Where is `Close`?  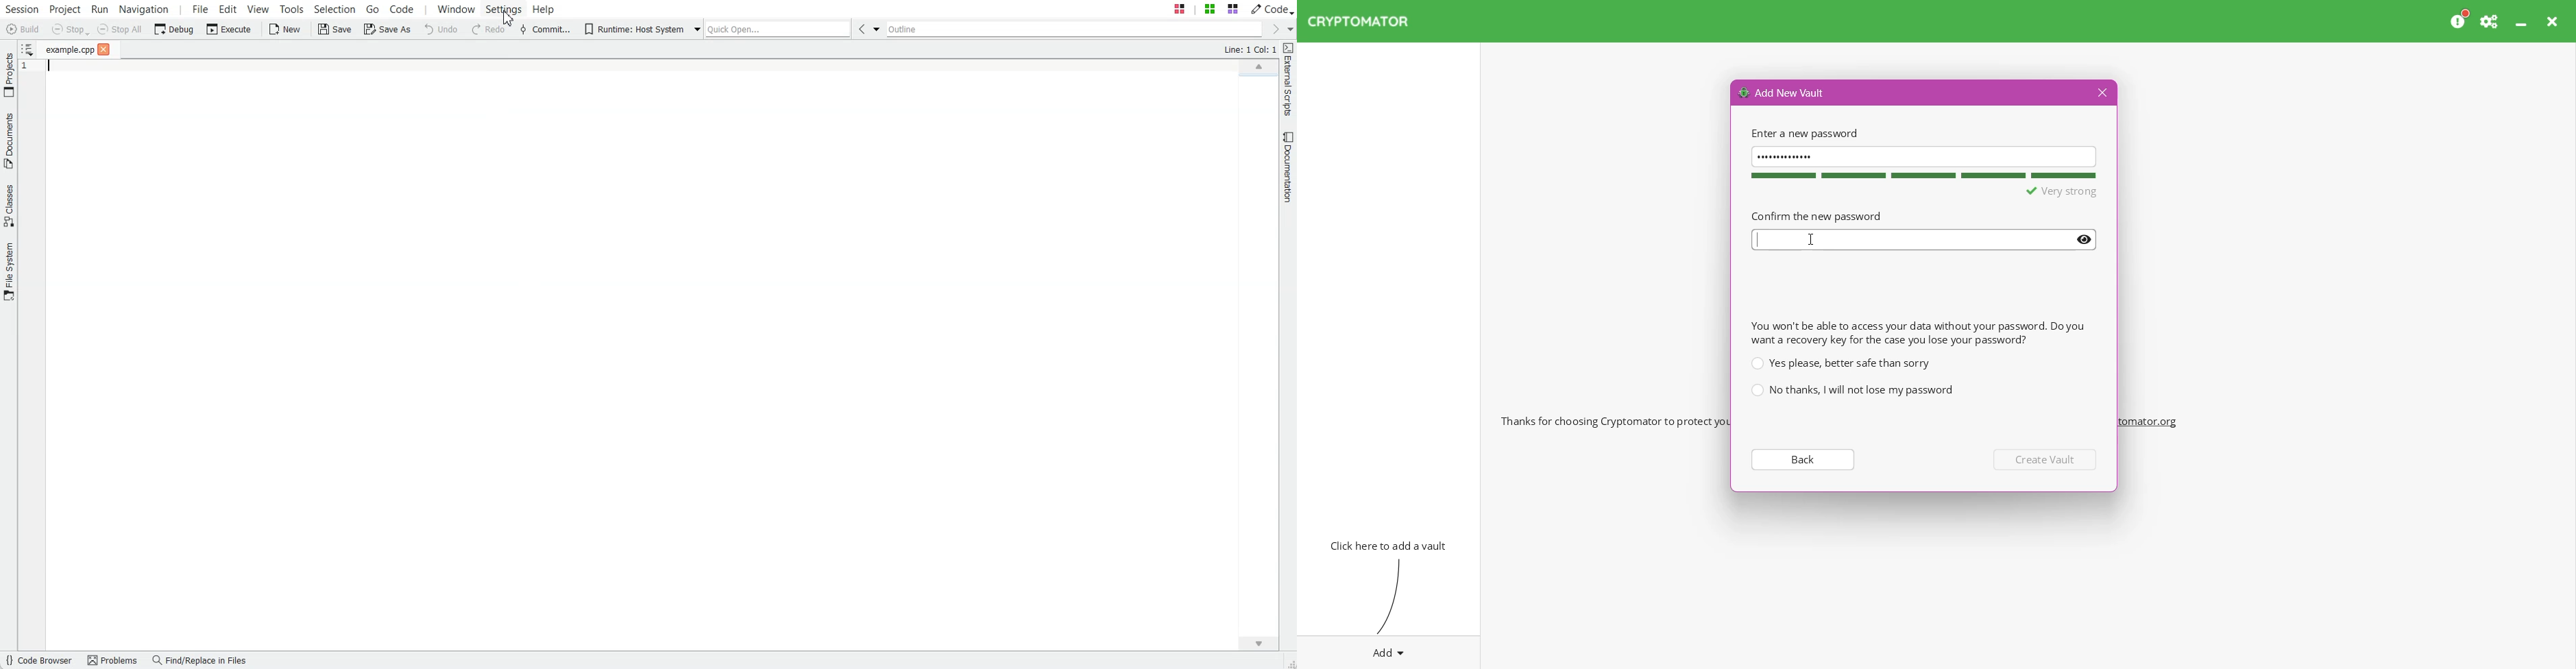
Close is located at coordinates (2554, 21).